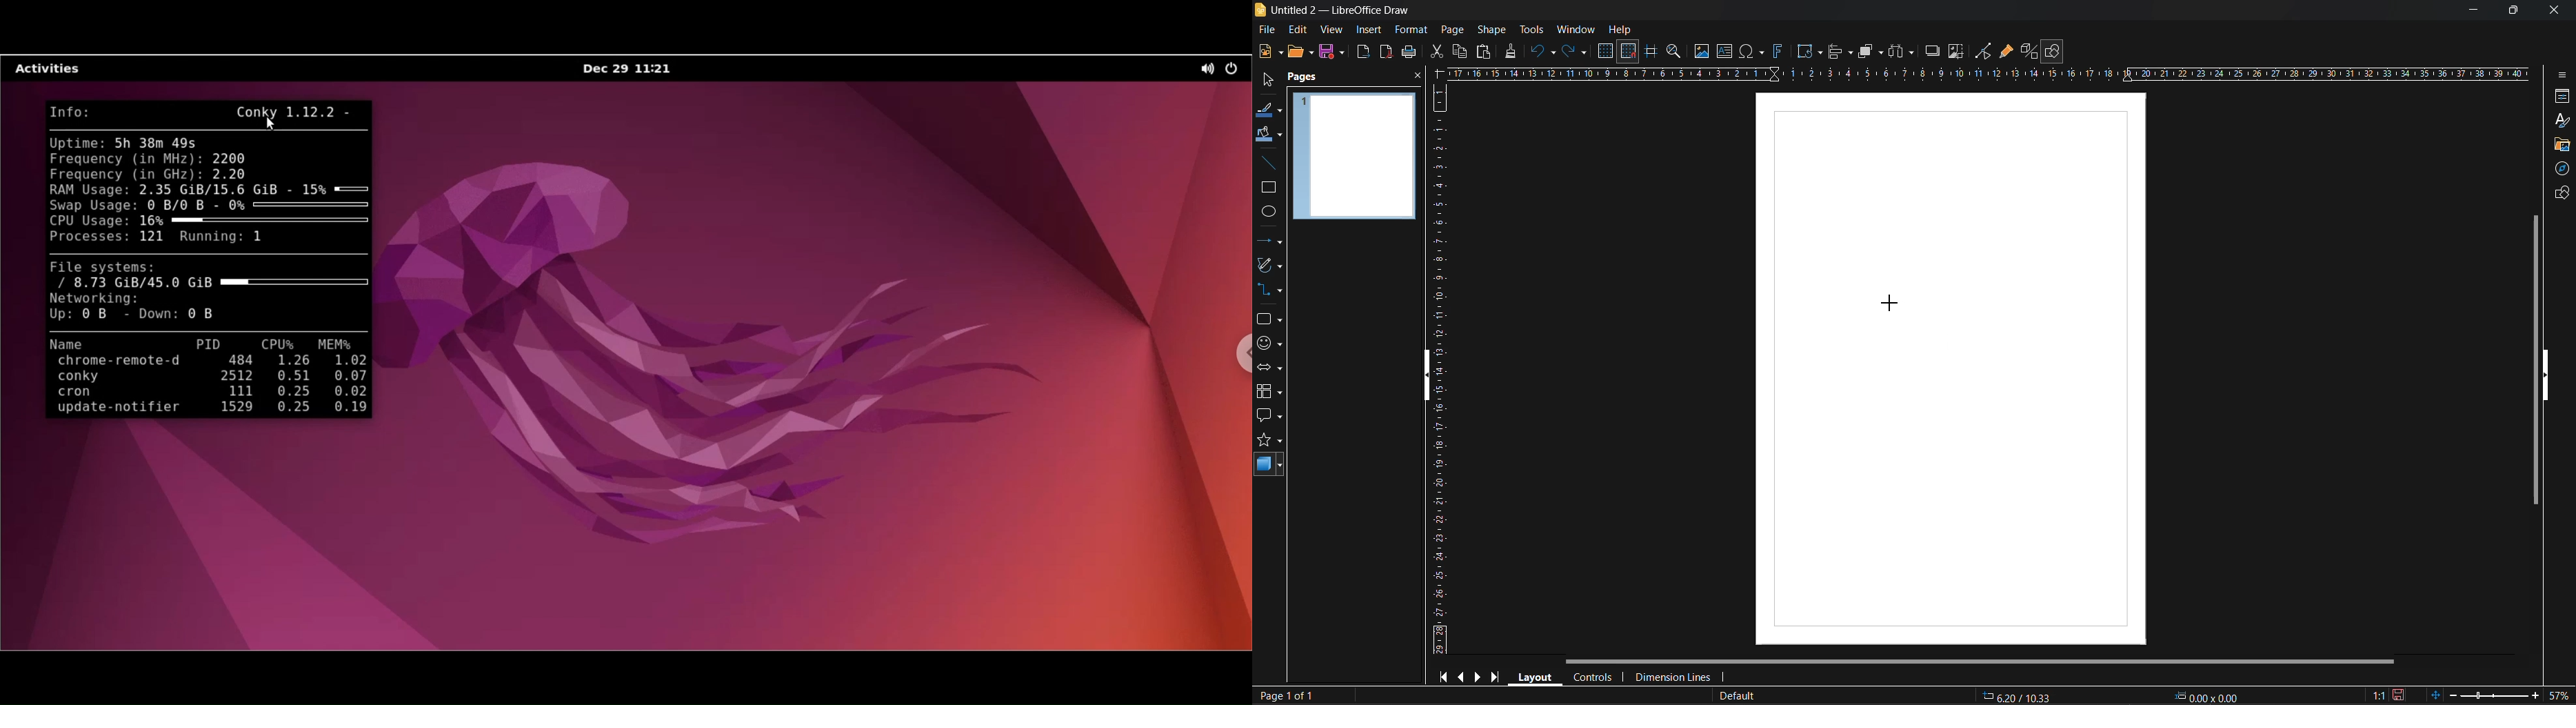 This screenshot has width=2576, height=728. I want to click on styles, so click(2560, 120).